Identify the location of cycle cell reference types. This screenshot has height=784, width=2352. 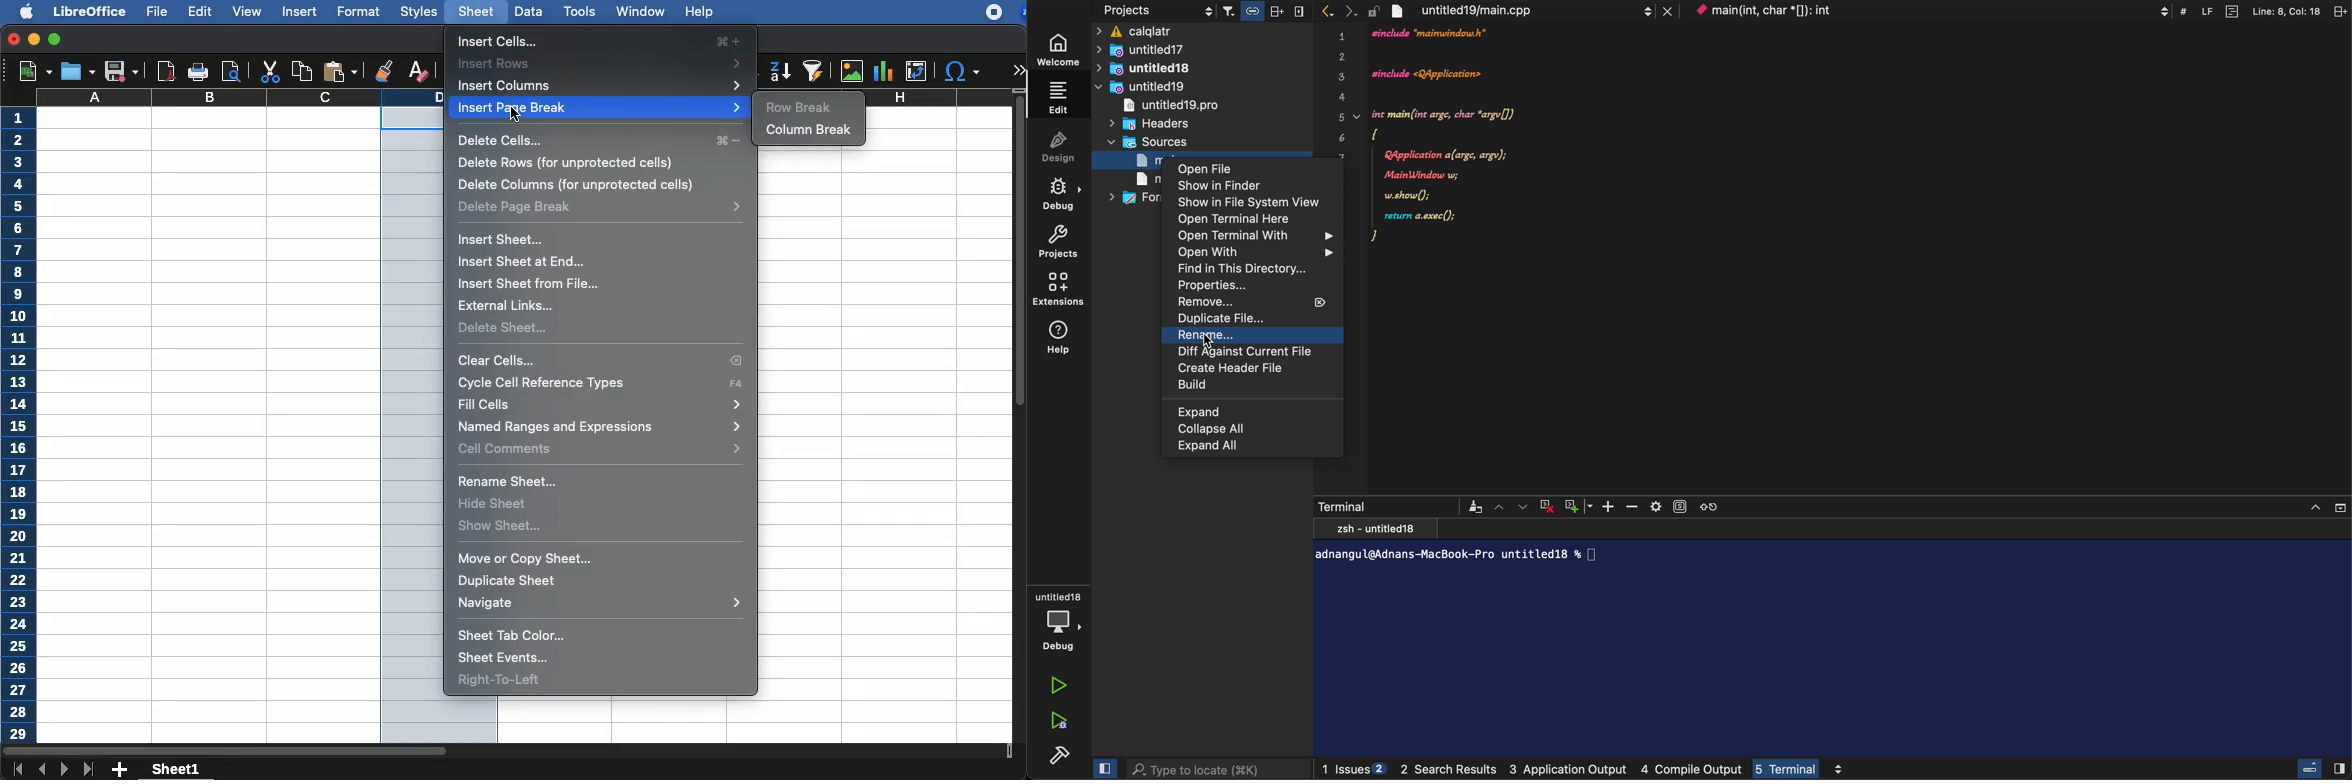
(605, 383).